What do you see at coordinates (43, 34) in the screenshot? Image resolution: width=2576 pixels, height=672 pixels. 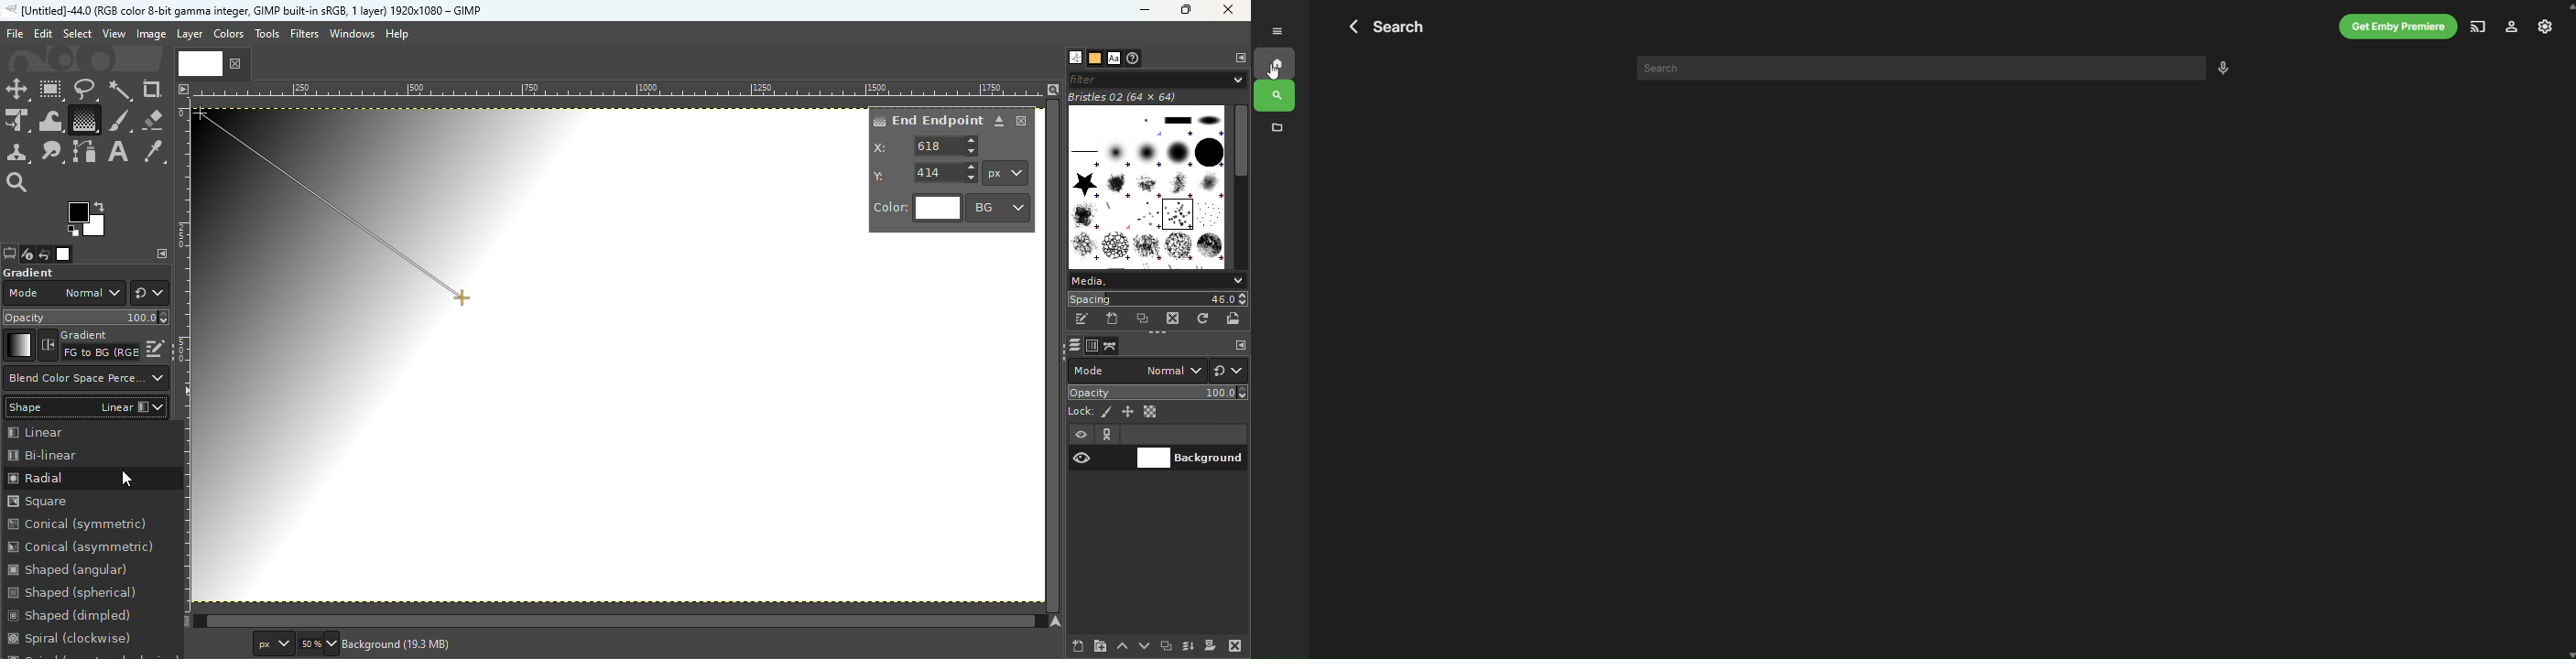 I see `Edit` at bounding box center [43, 34].